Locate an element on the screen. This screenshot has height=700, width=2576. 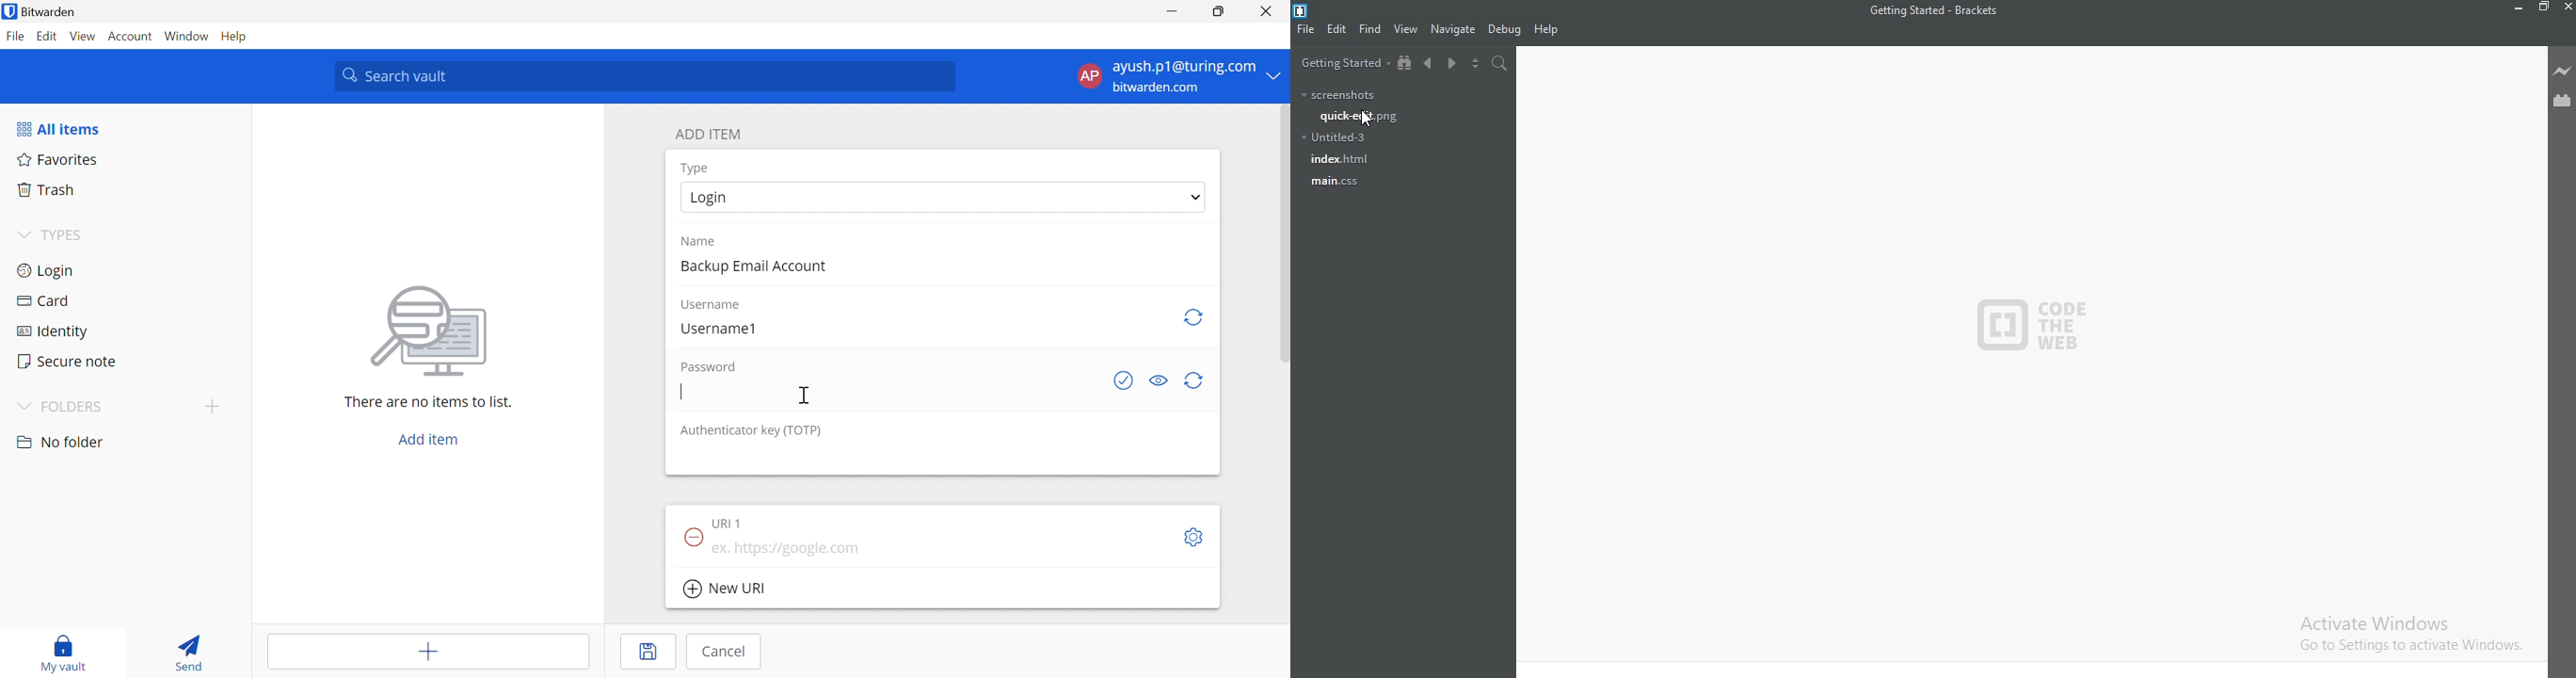
Authenticator key (TOTP) is located at coordinates (751, 432).